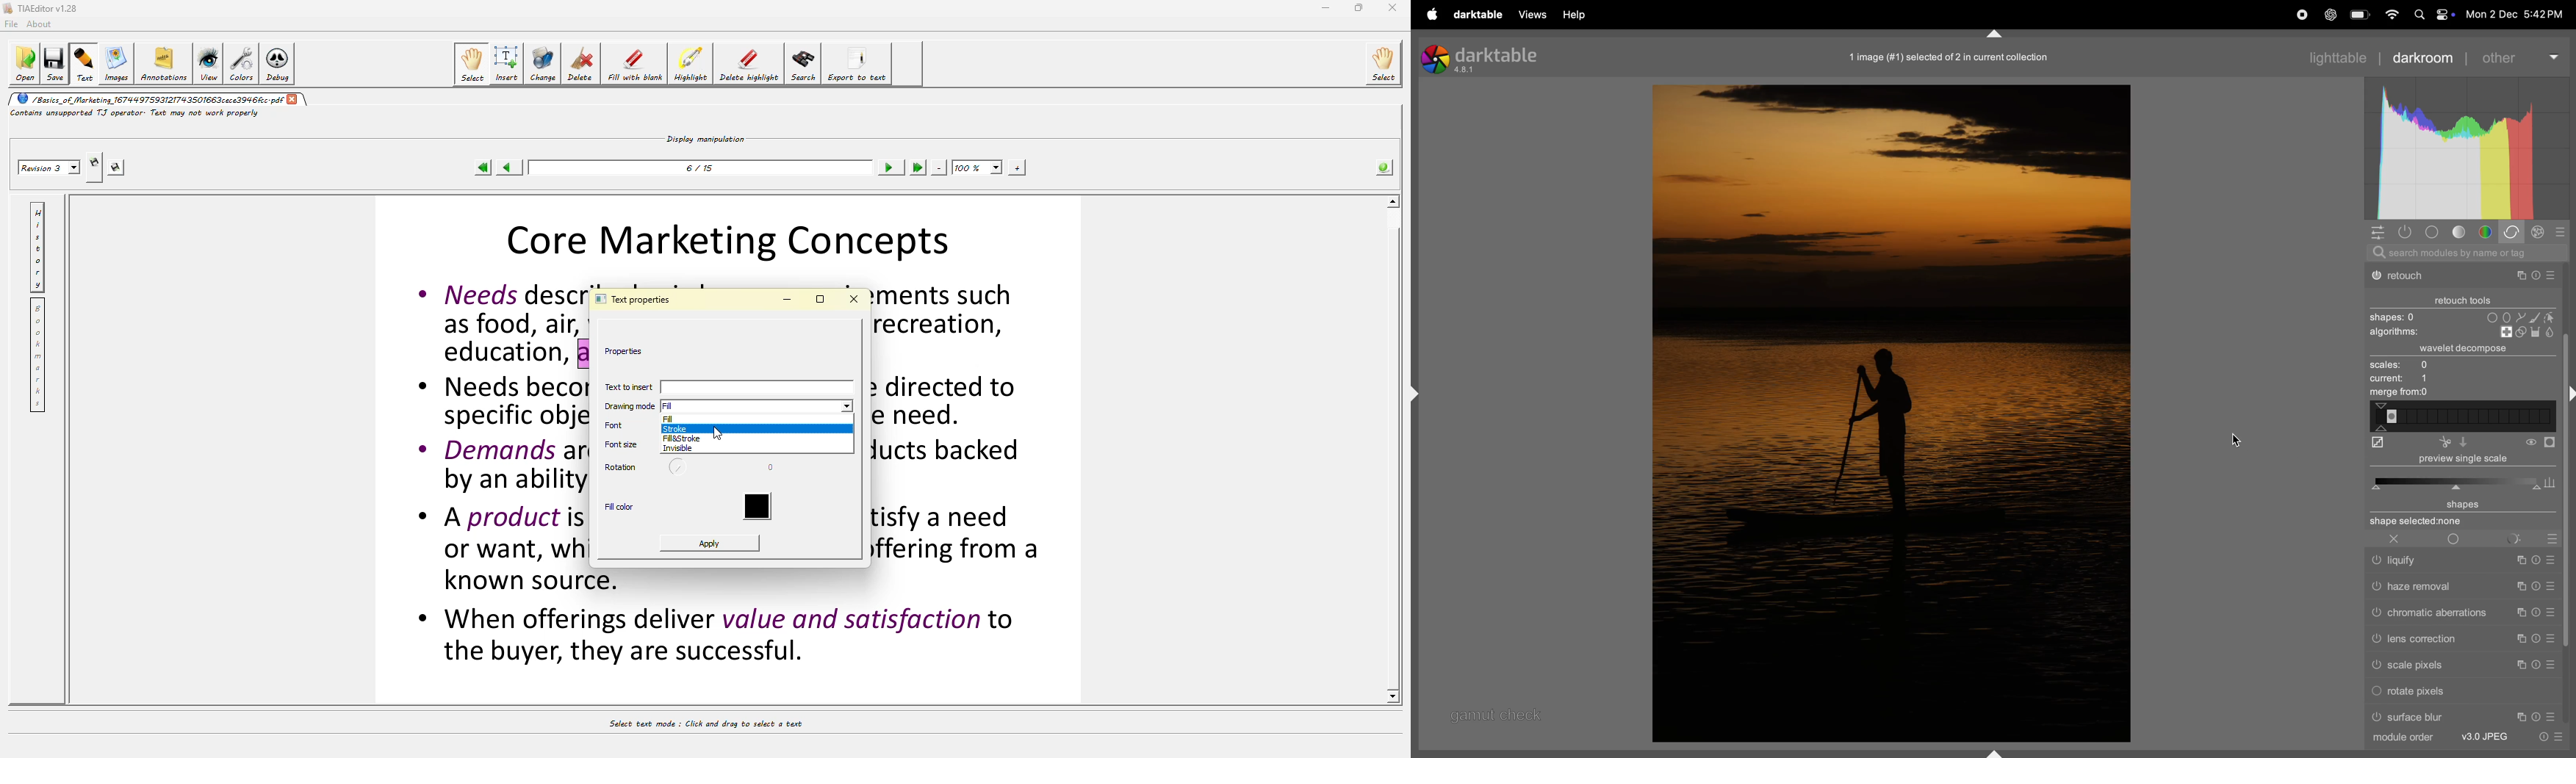 This screenshot has width=2576, height=784. What do you see at coordinates (2526, 537) in the screenshot?
I see `display masks` at bounding box center [2526, 537].